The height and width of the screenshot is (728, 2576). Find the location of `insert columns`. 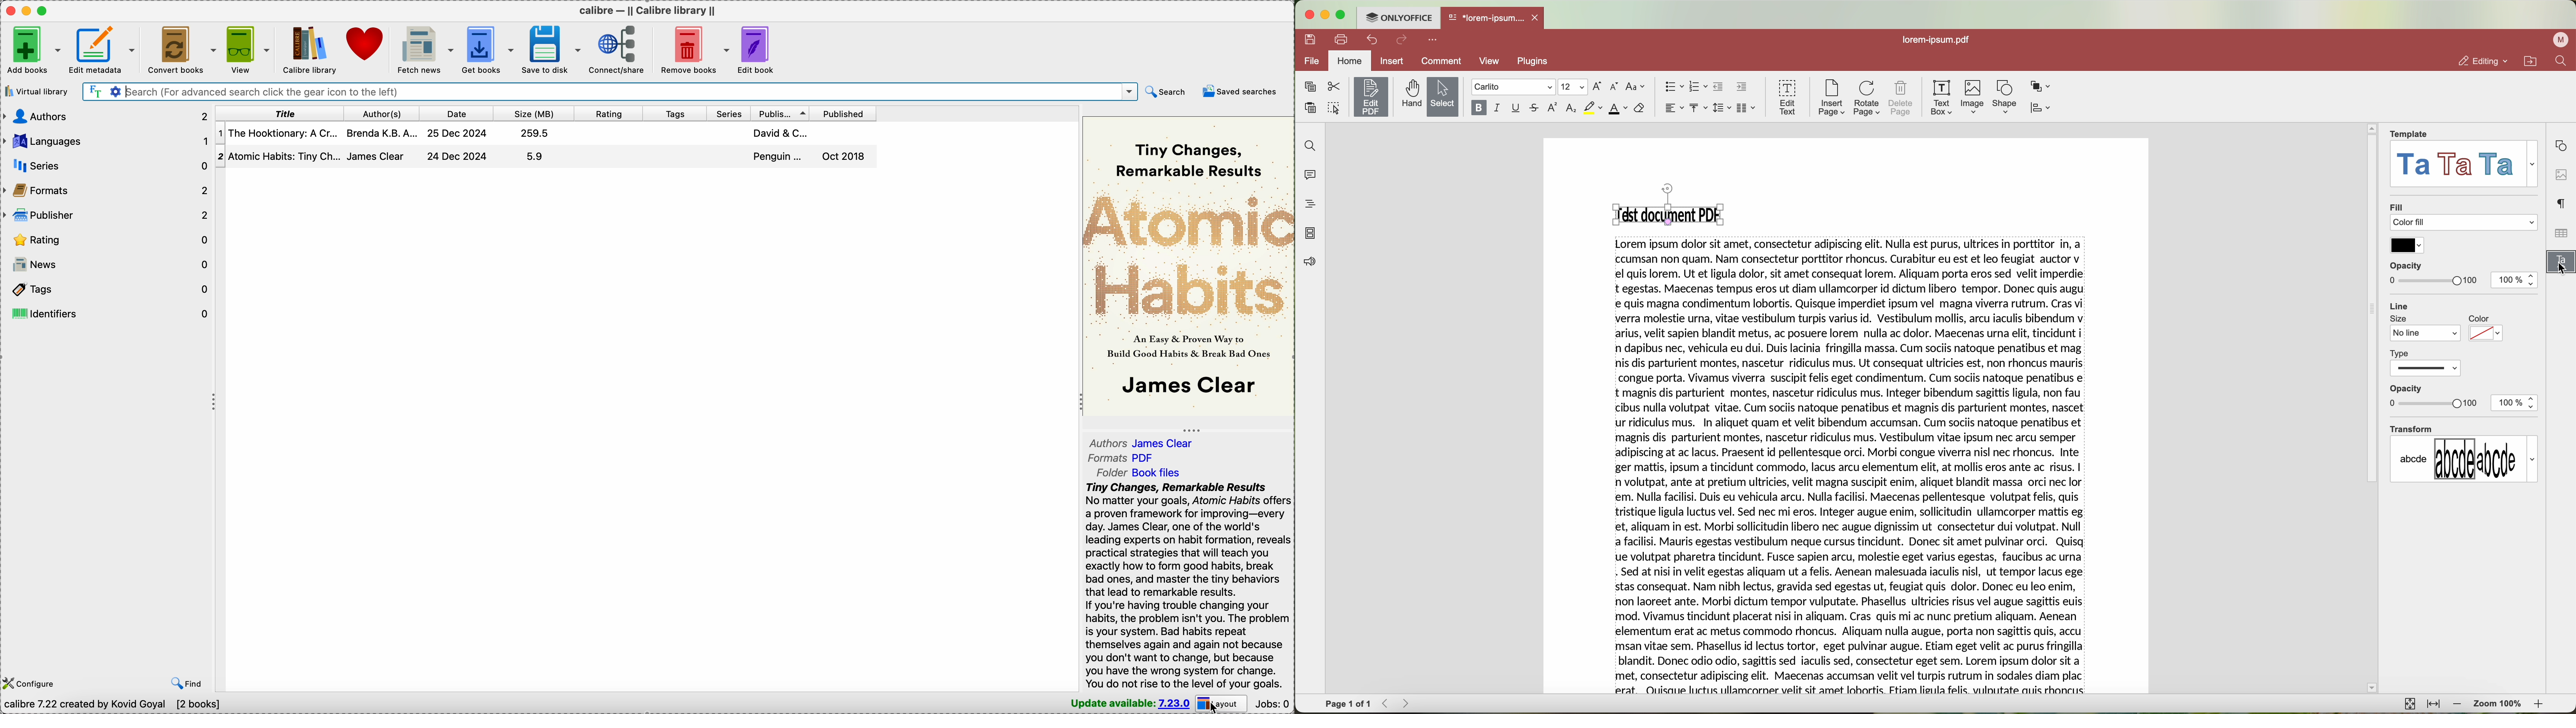

insert columns is located at coordinates (1748, 108).